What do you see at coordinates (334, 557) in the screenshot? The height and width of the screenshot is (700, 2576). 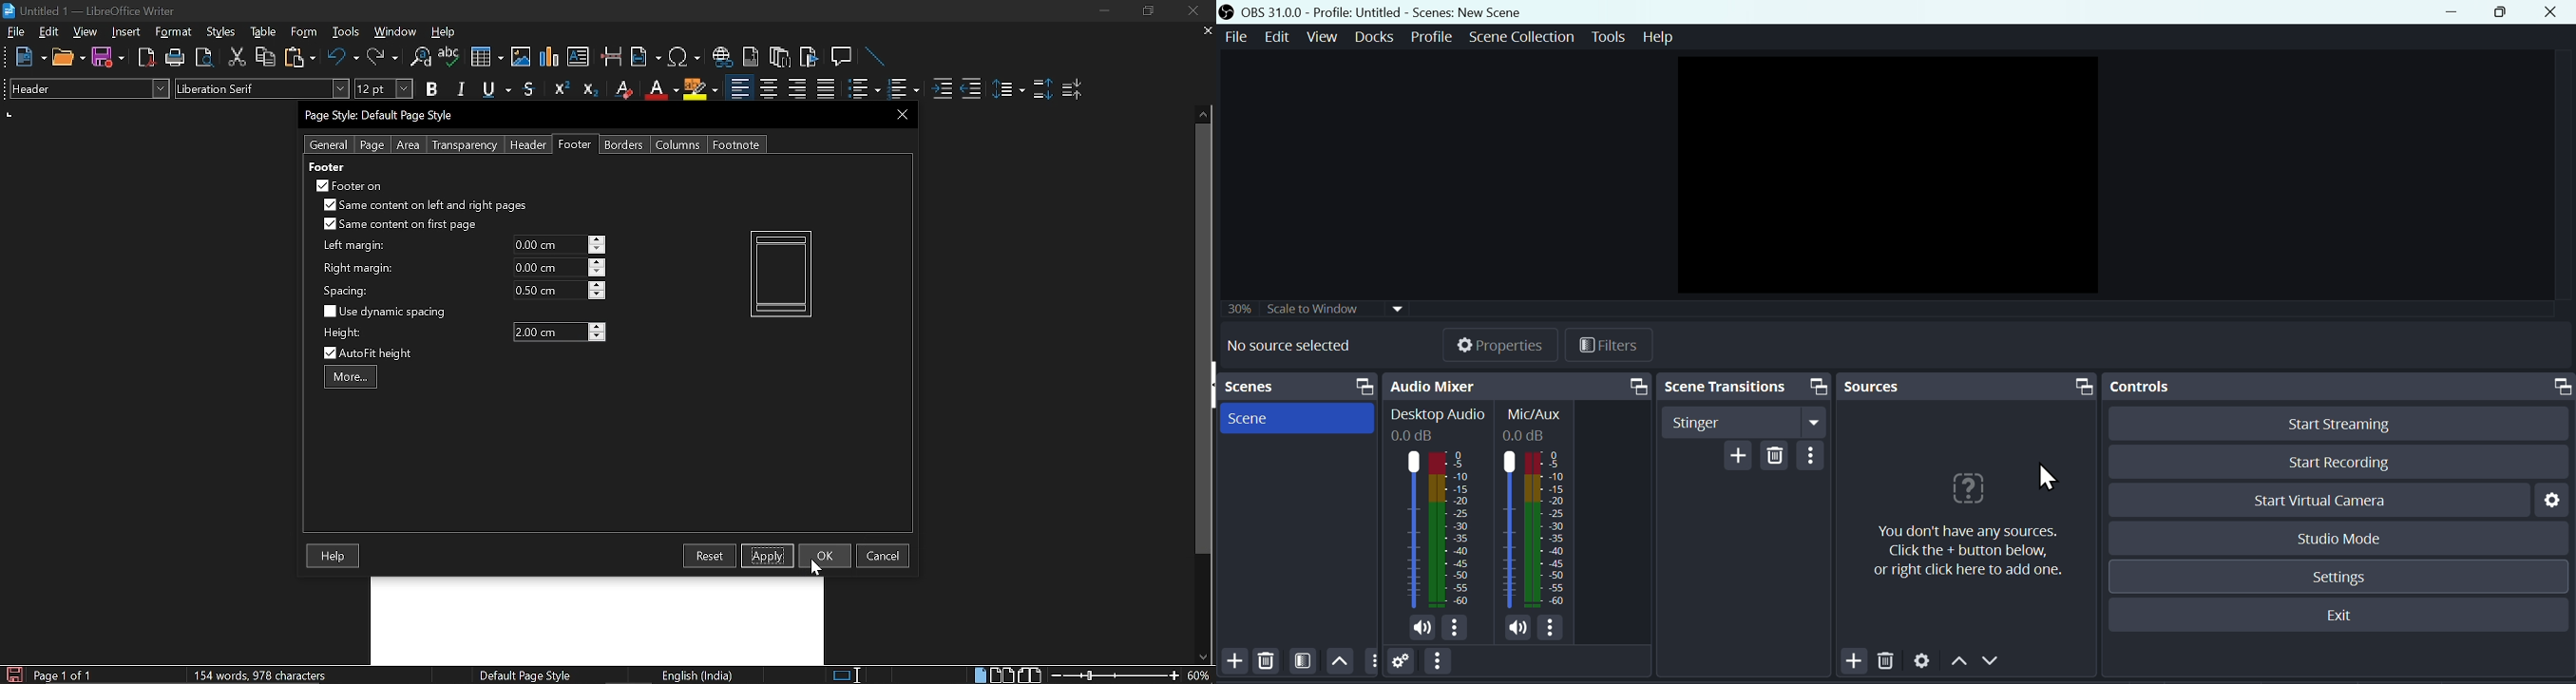 I see `Help` at bounding box center [334, 557].